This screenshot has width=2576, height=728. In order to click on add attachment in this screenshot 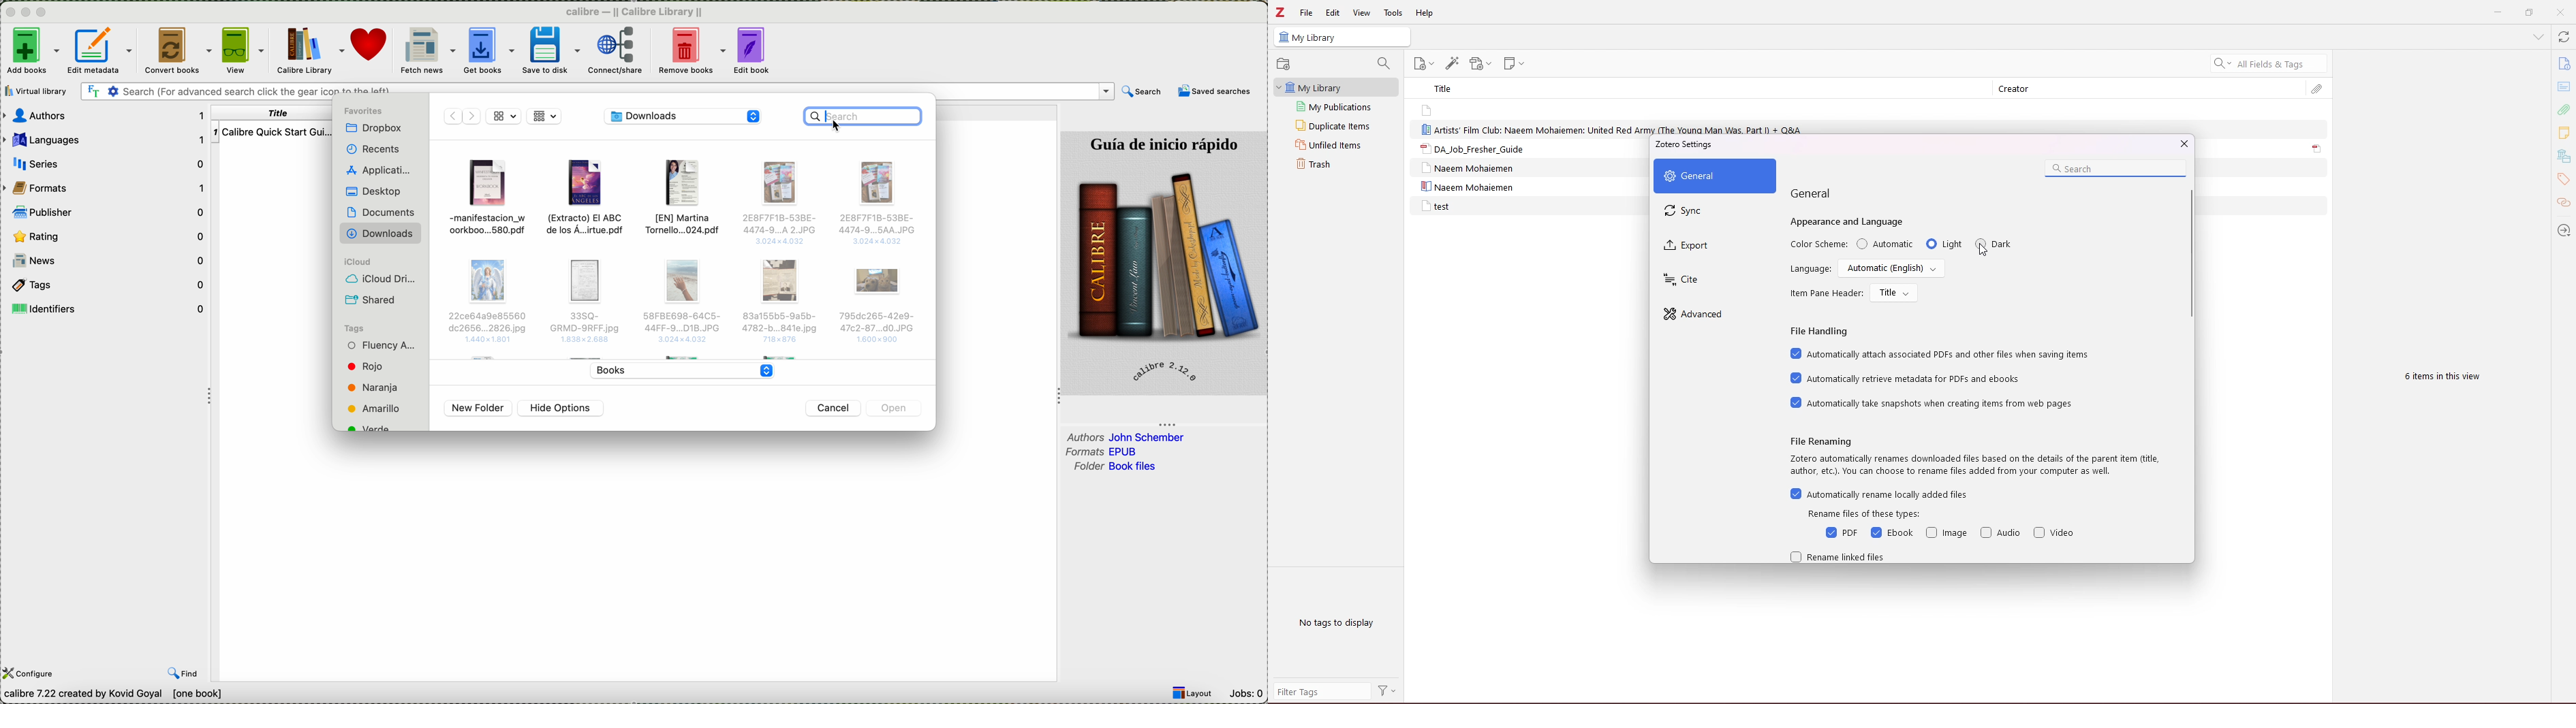, I will do `click(1480, 64)`.